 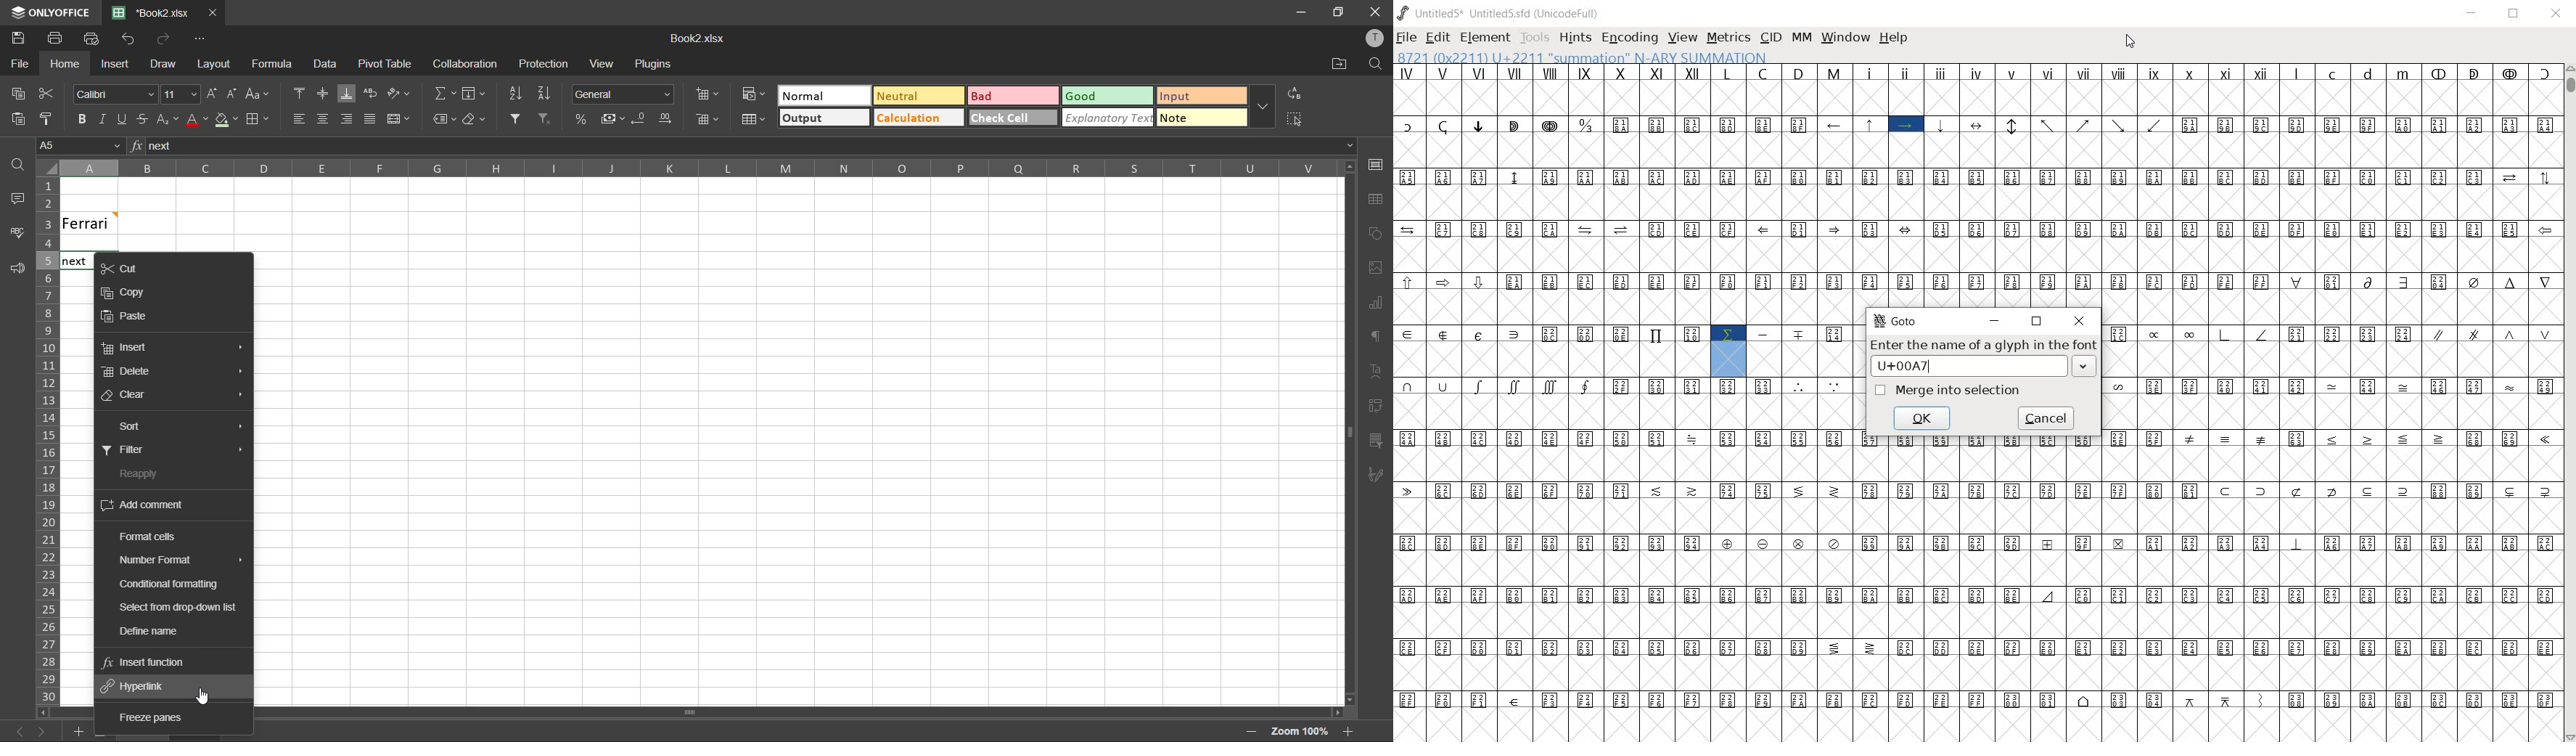 I want to click on clear filter, so click(x=544, y=117).